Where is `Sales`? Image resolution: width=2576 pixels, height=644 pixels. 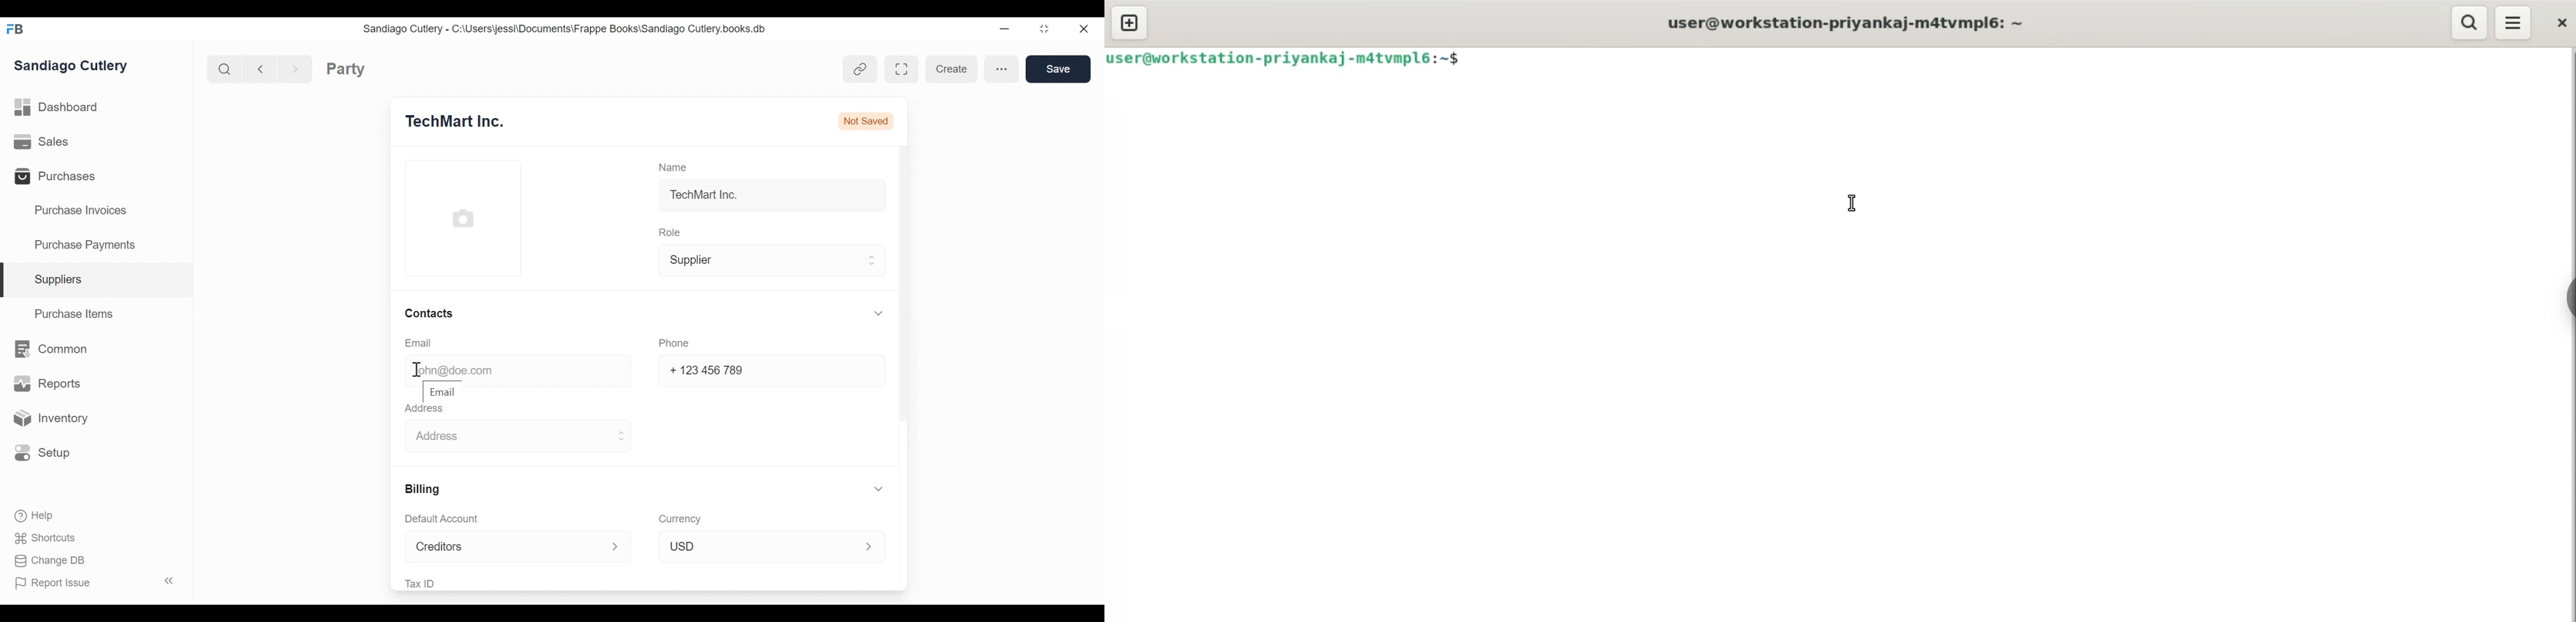
Sales is located at coordinates (42, 141).